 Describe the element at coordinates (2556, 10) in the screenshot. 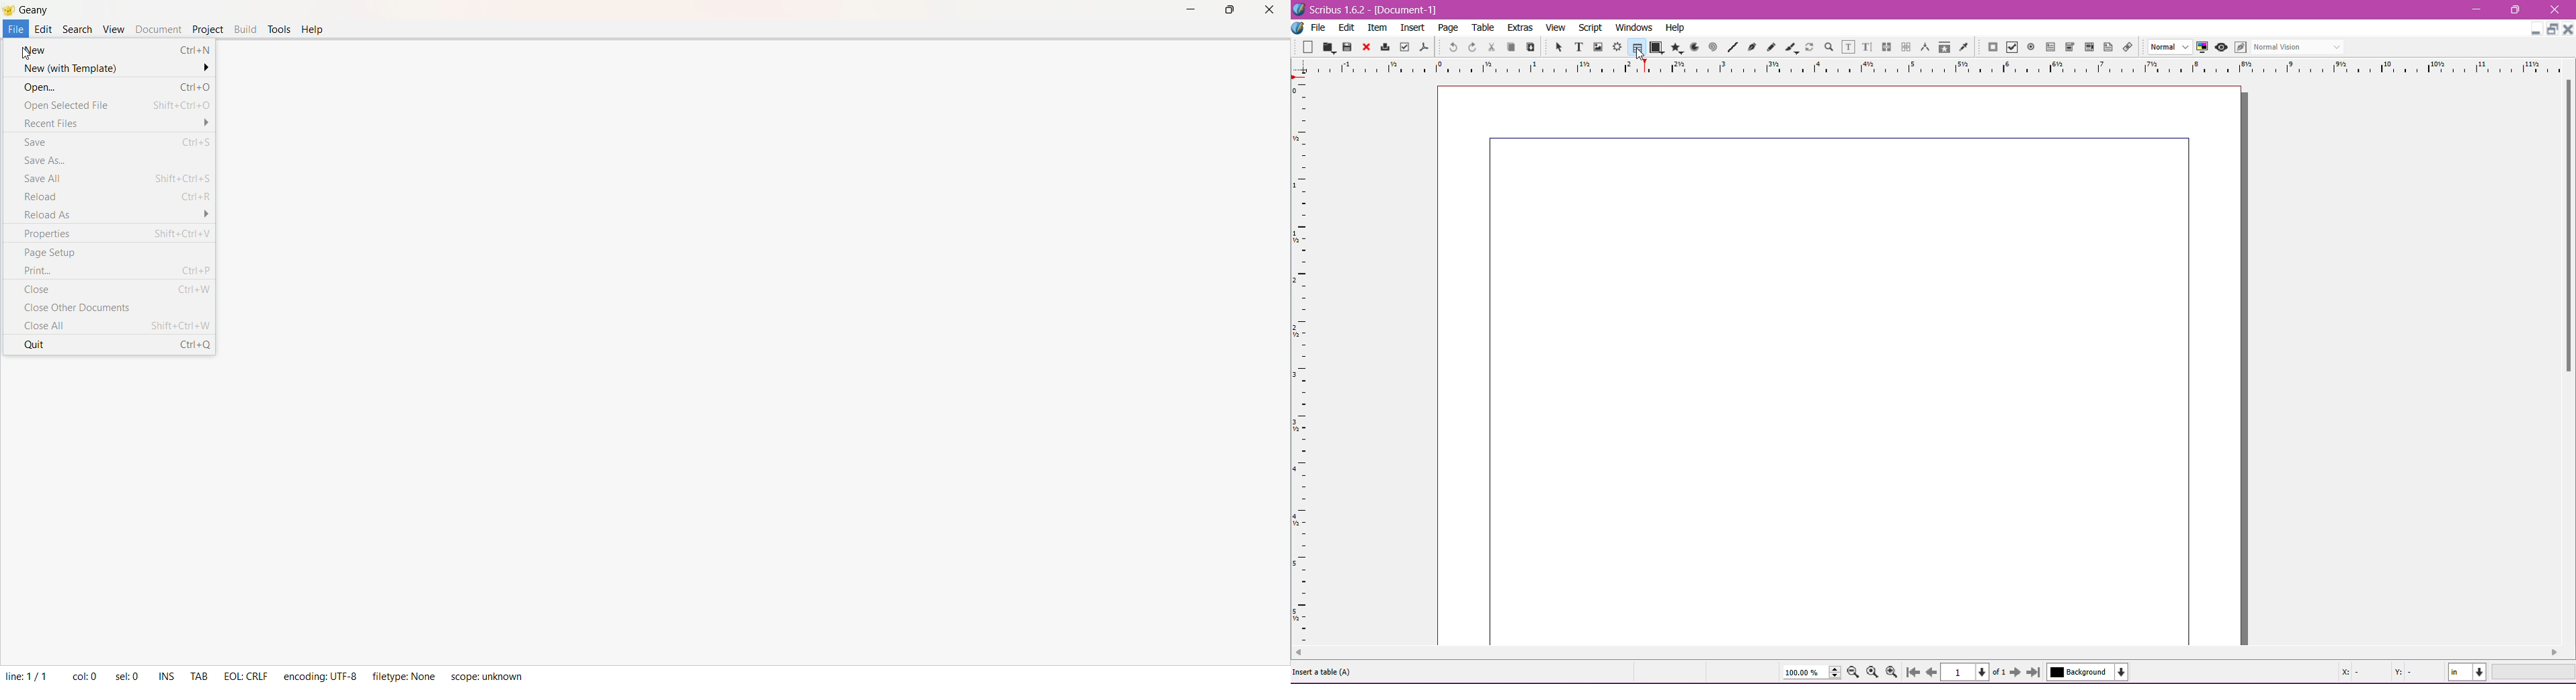

I see `Close` at that location.